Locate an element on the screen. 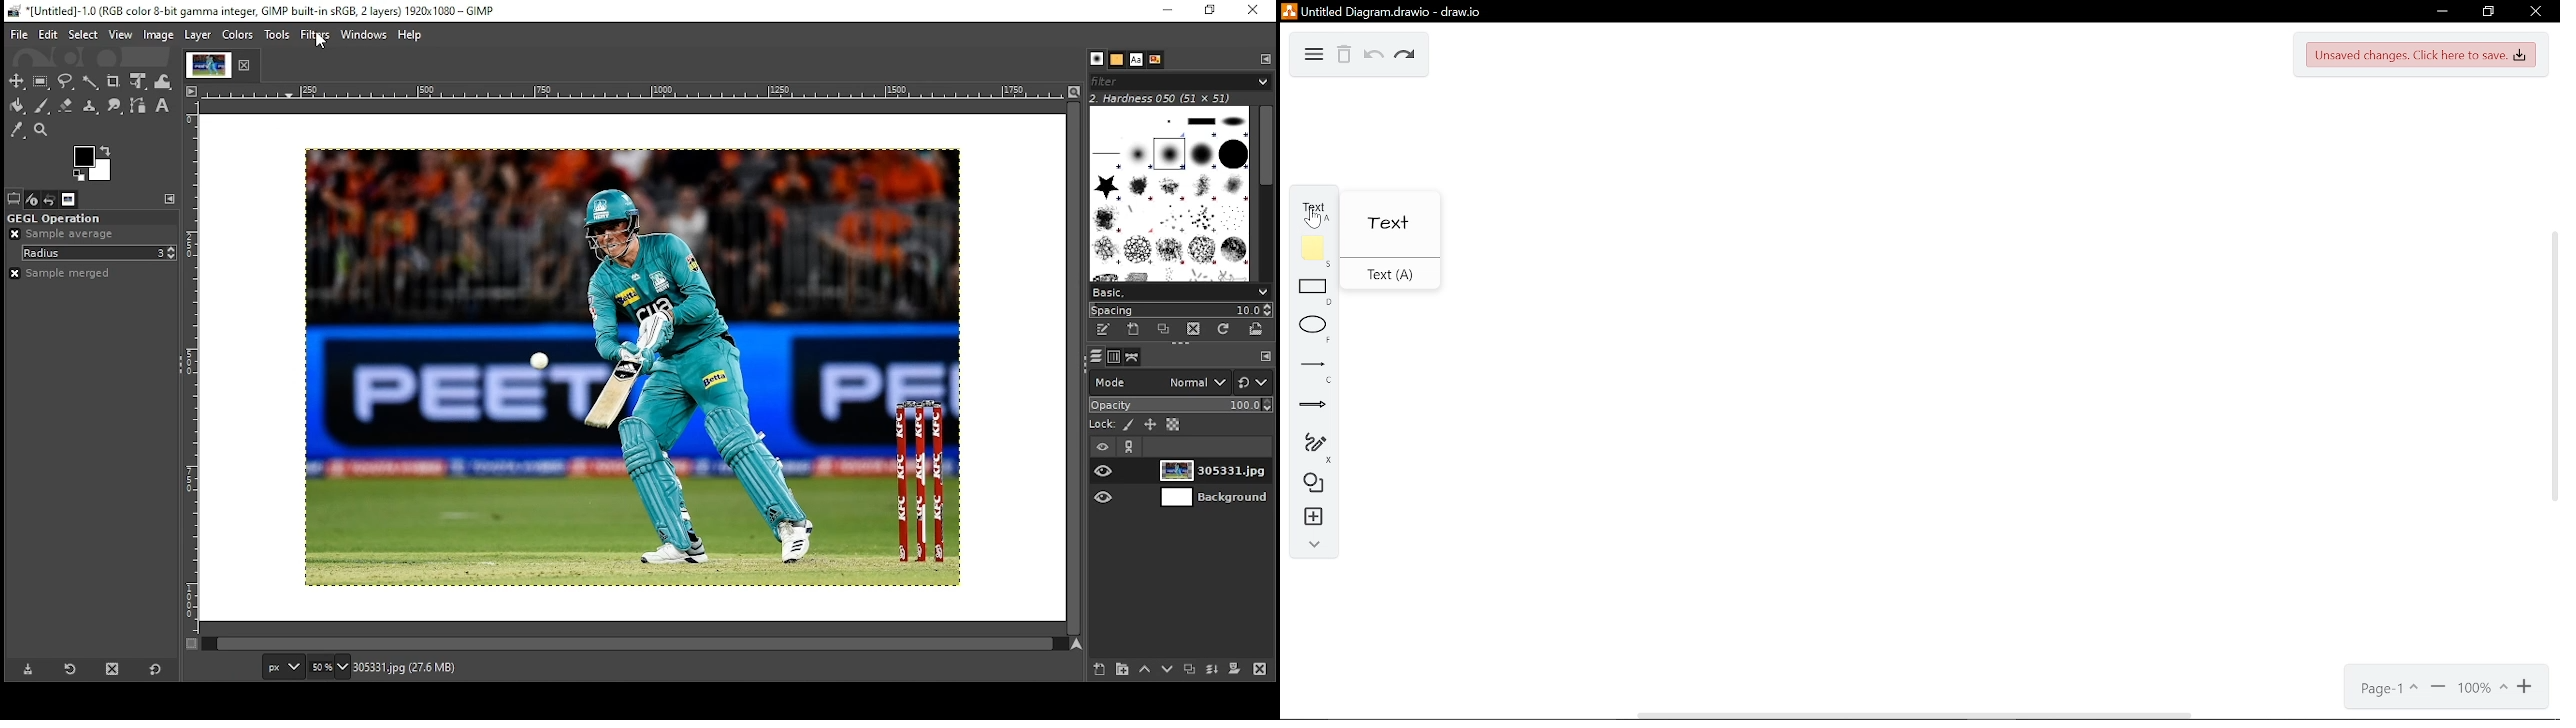  tool options is located at coordinates (14, 198).